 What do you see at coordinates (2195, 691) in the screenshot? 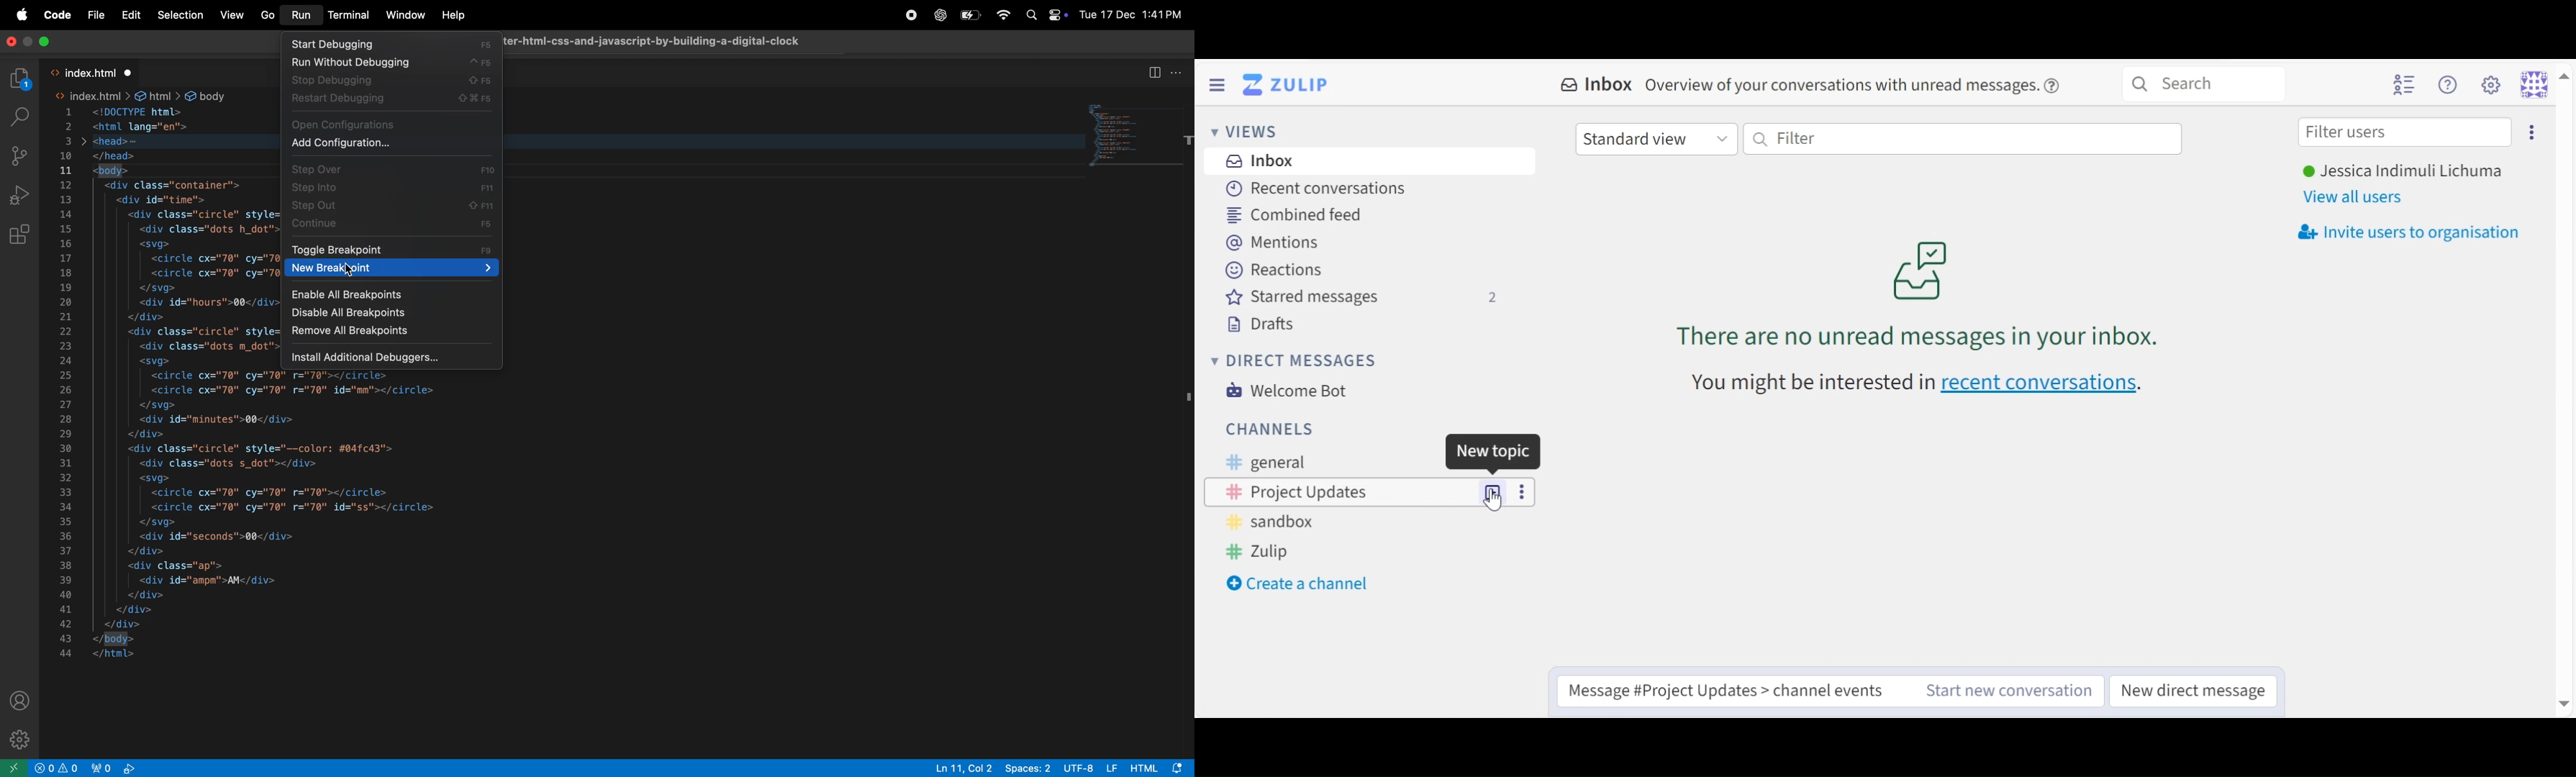
I see `New Direct Message` at bounding box center [2195, 691].